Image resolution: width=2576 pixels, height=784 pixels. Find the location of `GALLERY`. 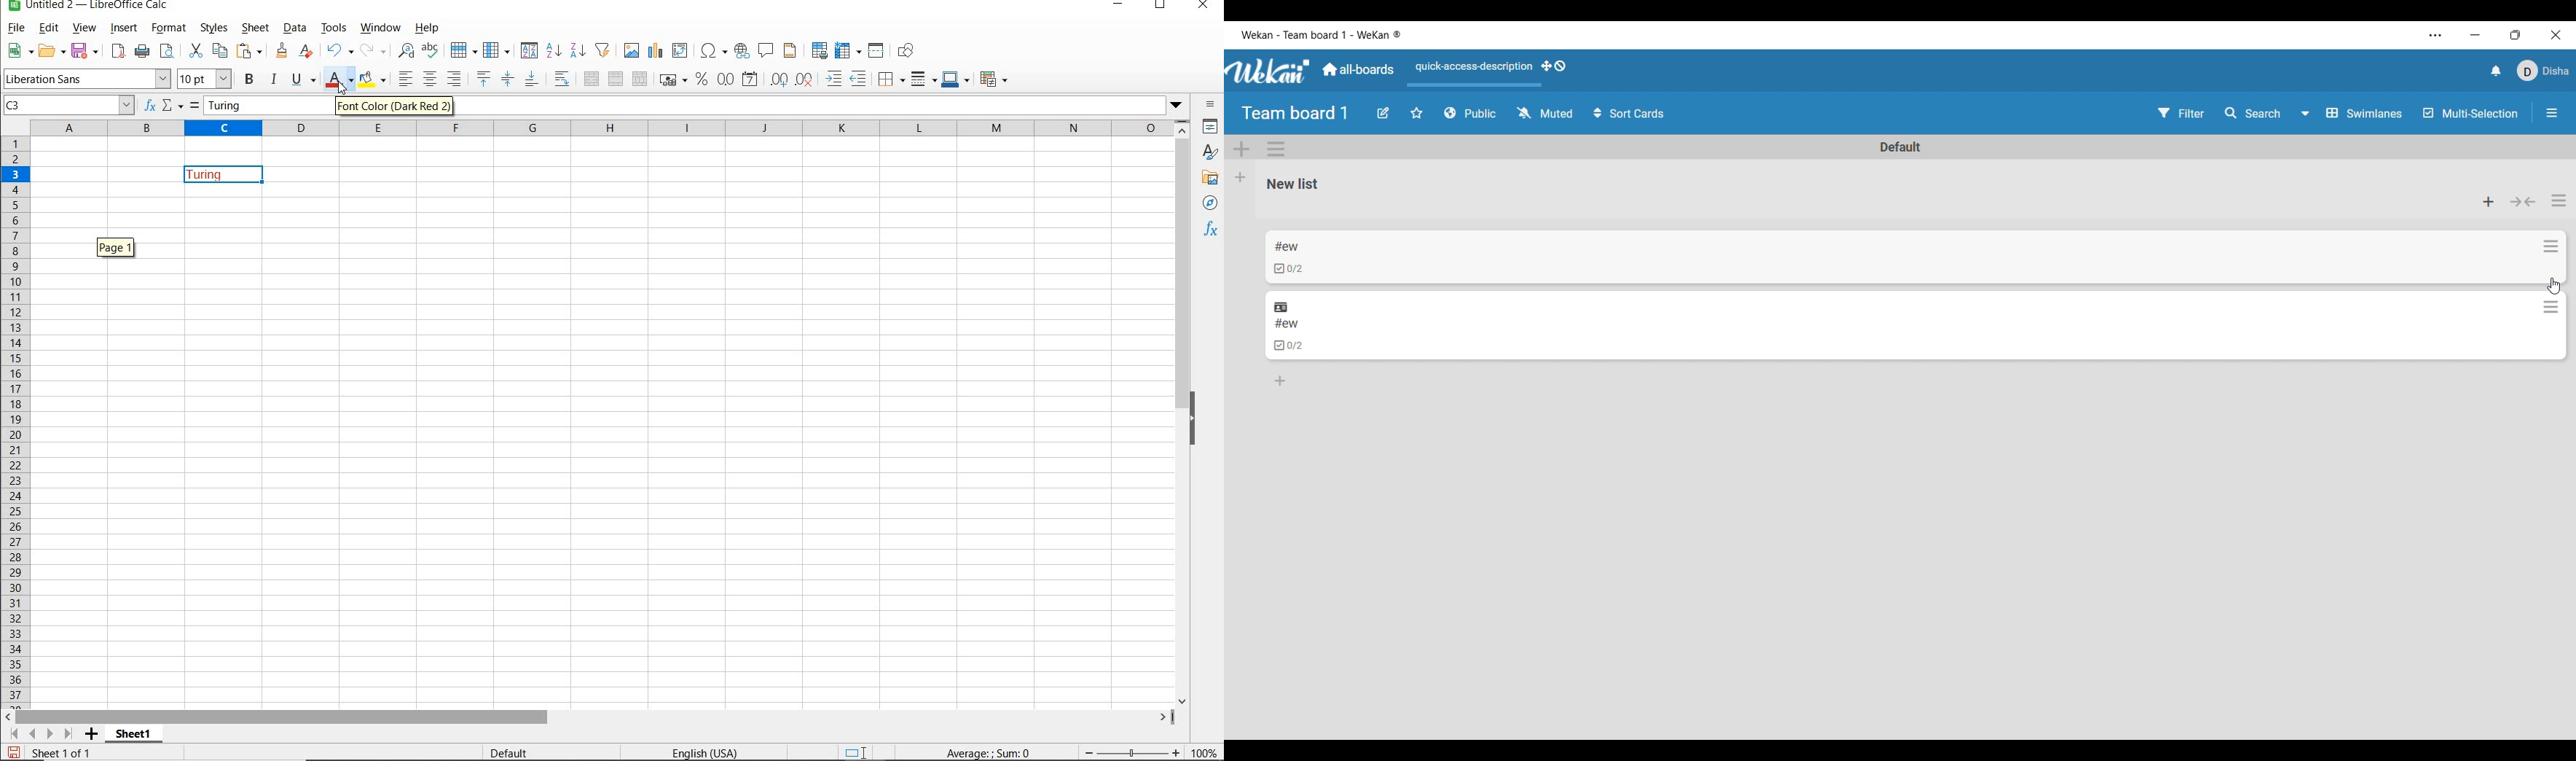

GALLERY is located at coordinates (1212, 179).